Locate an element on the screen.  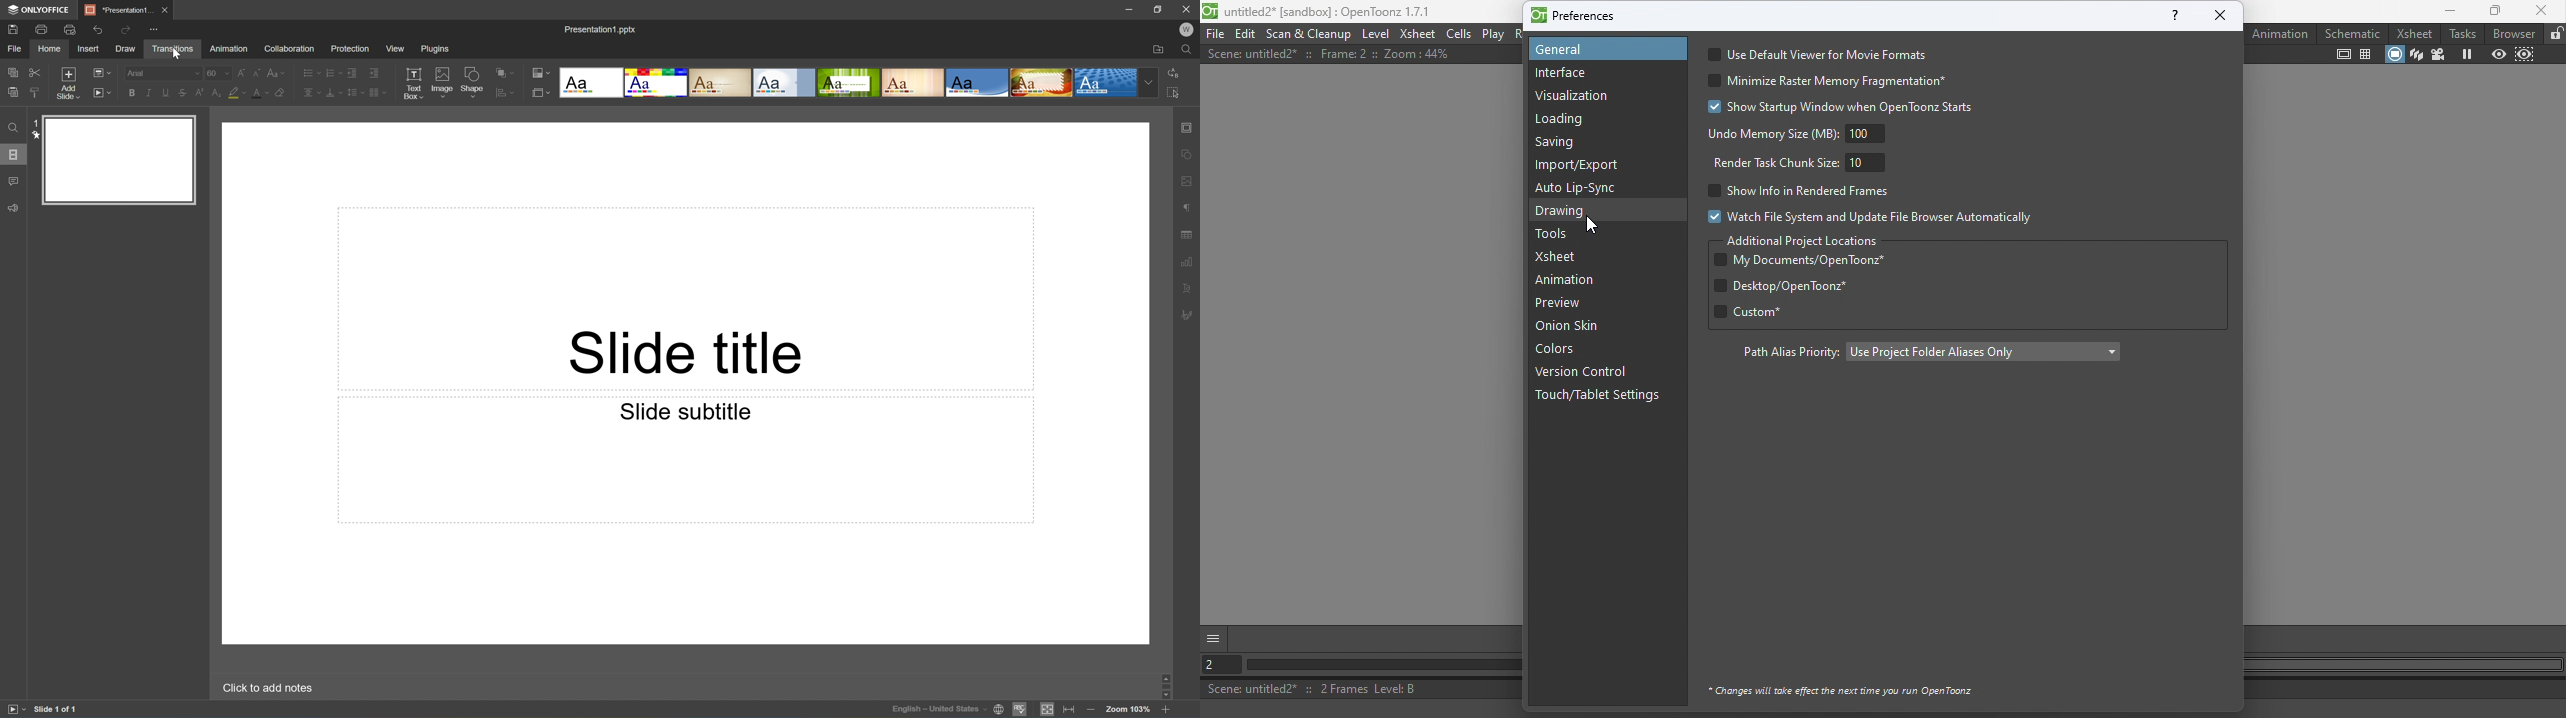
Interface is located at coordinates (1560, 73).